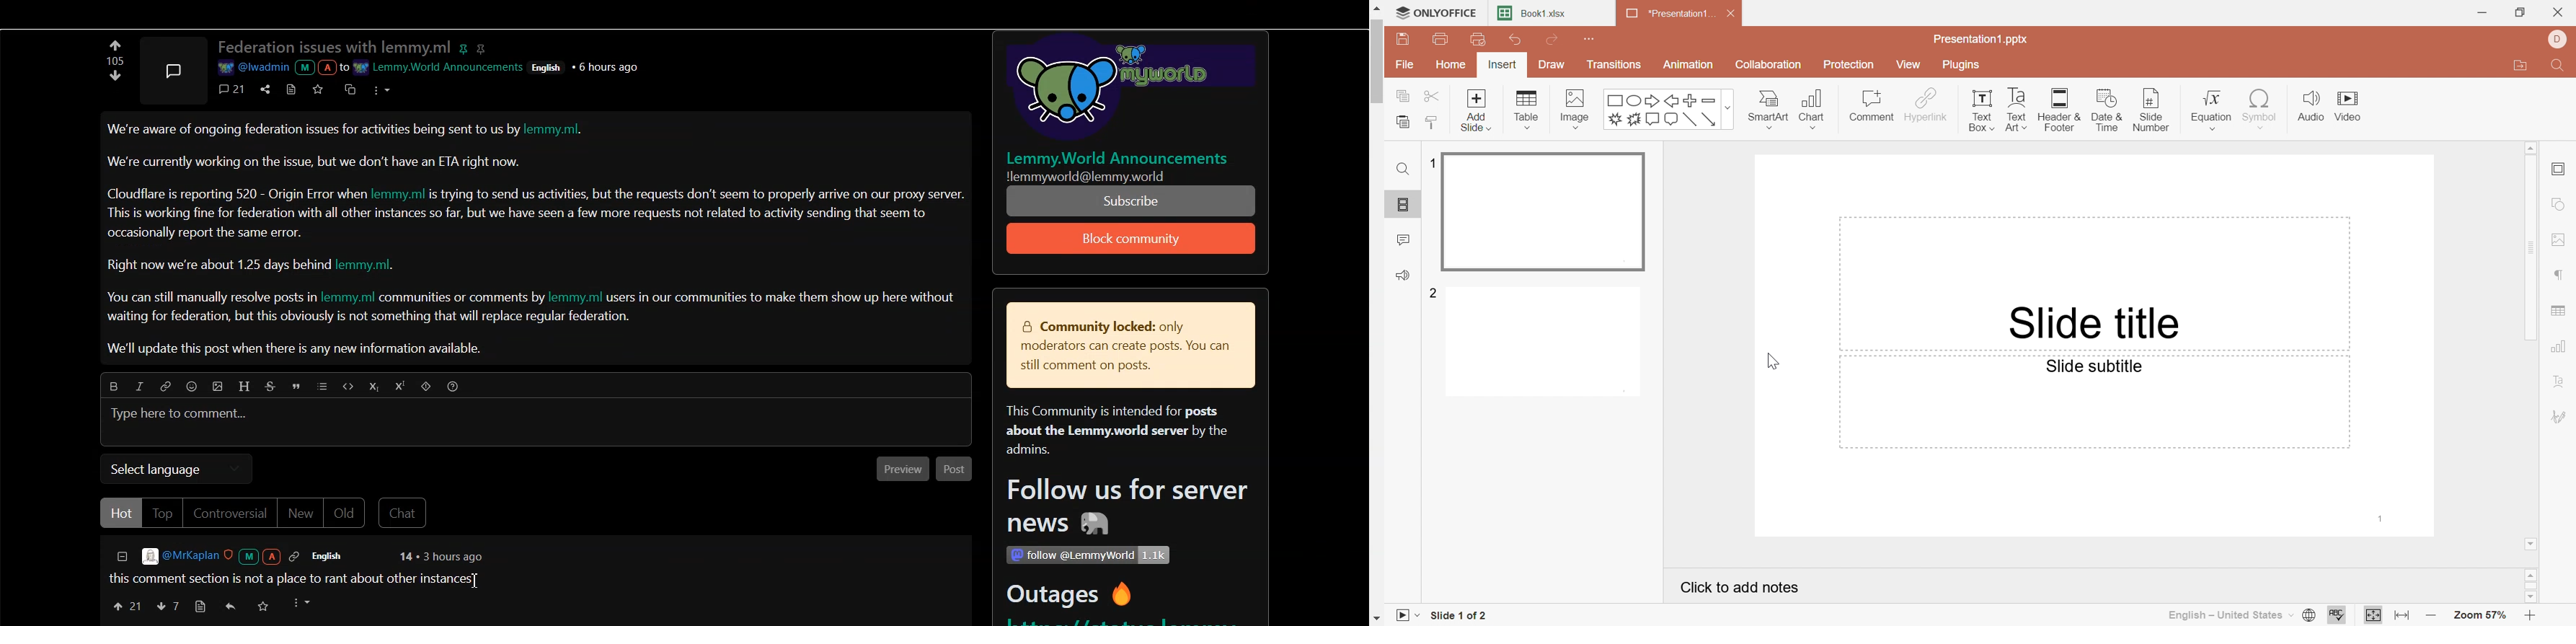 This screenshot has height=644, width=2576. What do you see at coordinates (1435, 292) in the screenshot?
I see `2` at bounding box center [1435, 292].